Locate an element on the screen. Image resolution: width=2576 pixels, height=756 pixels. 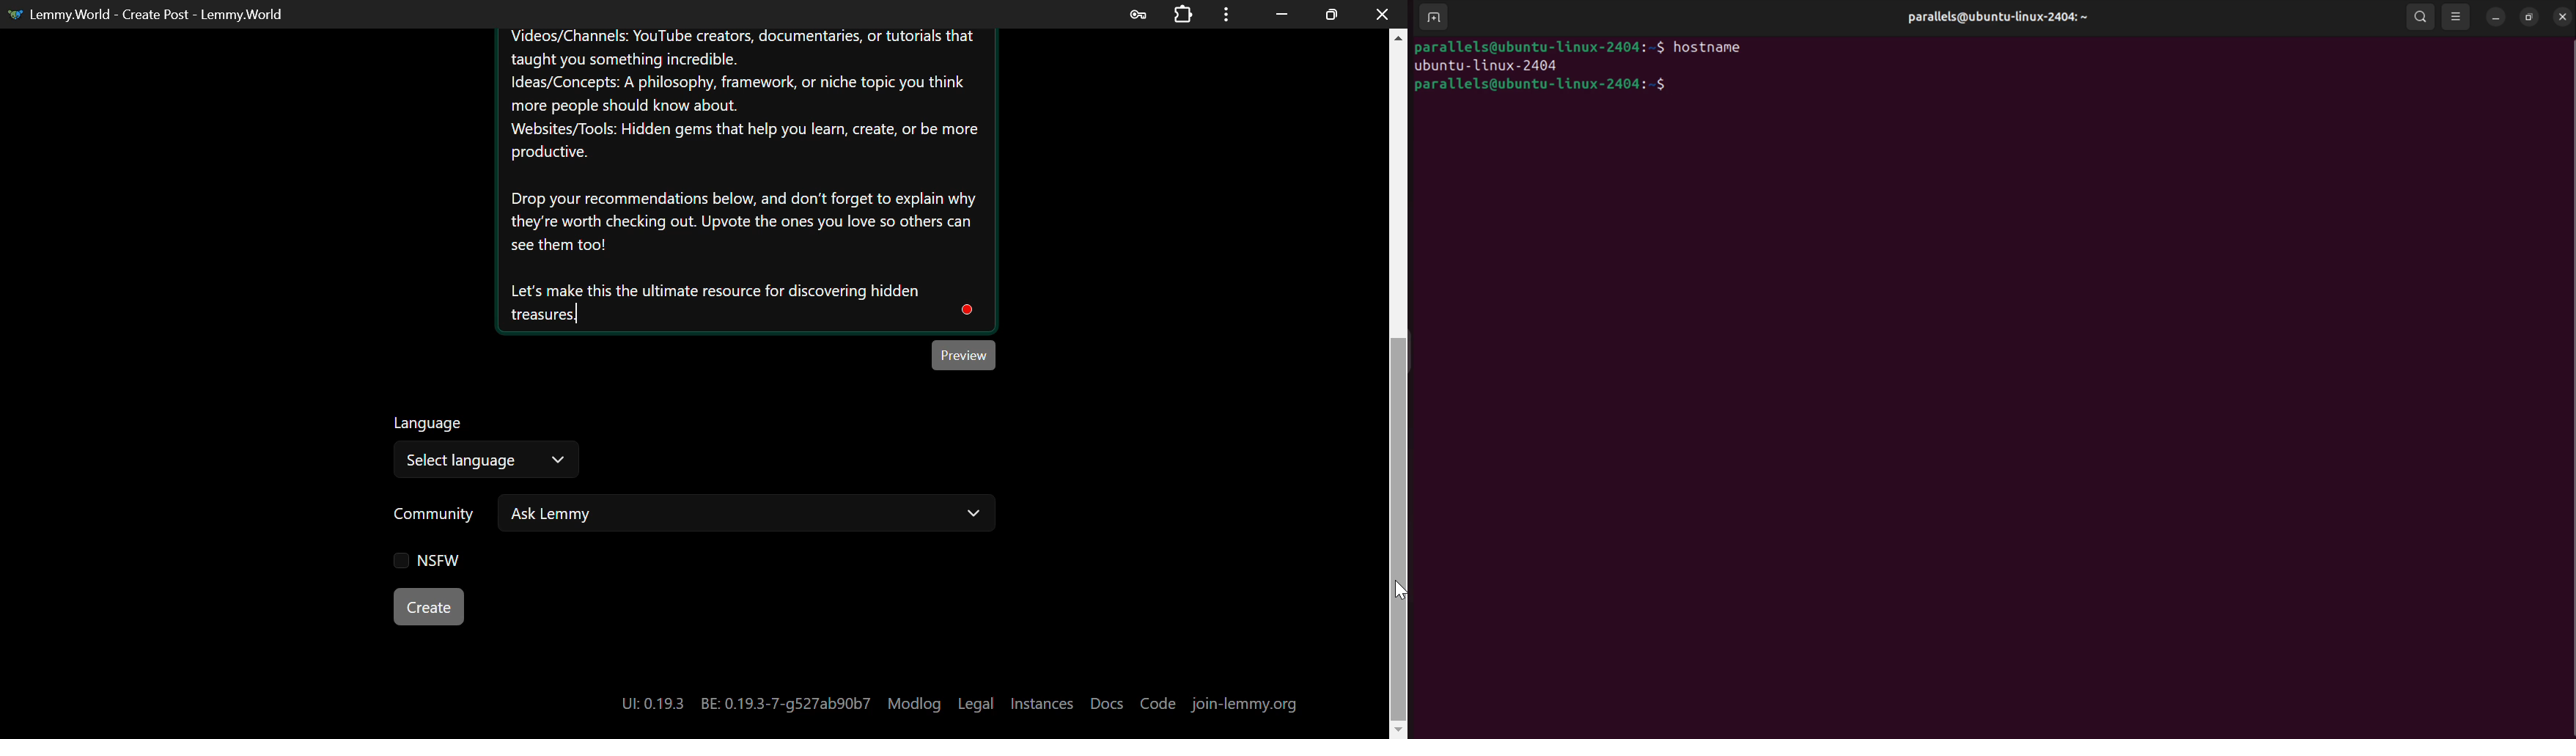
Menu is located at coordinates (1226, 14).